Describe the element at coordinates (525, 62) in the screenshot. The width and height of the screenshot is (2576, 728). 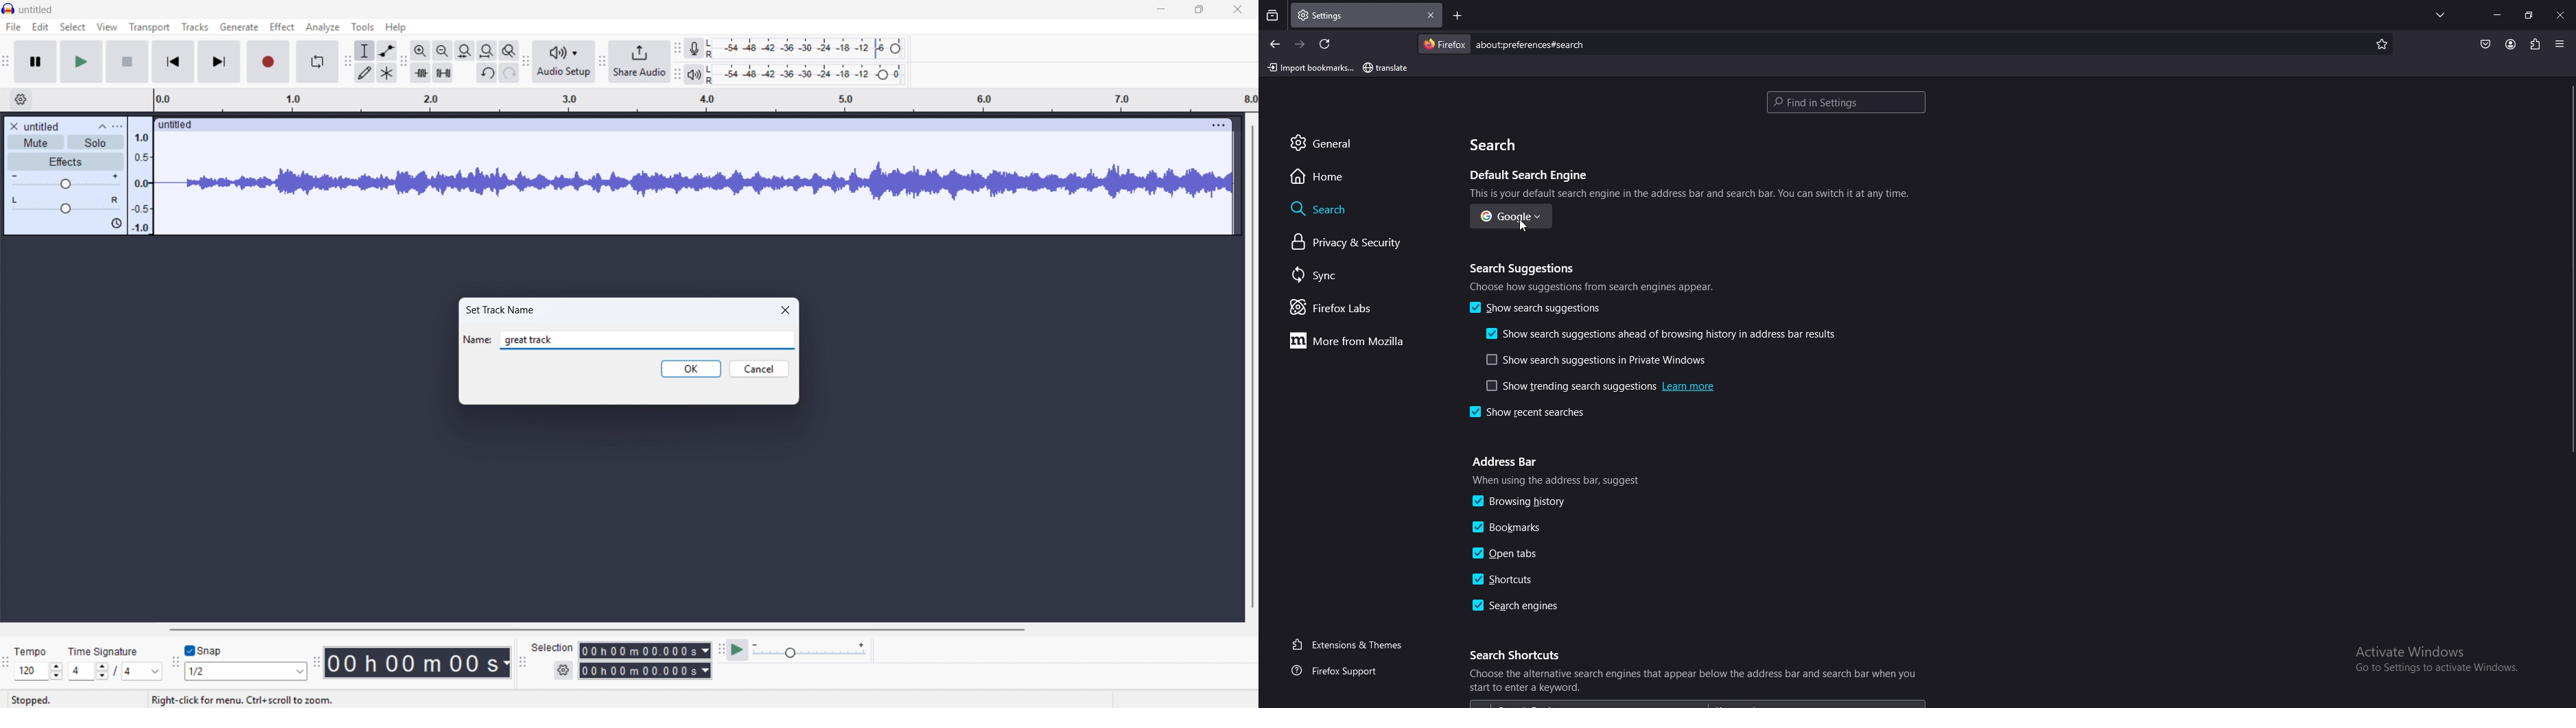
I see `Audio setup toolbar ` at that location.